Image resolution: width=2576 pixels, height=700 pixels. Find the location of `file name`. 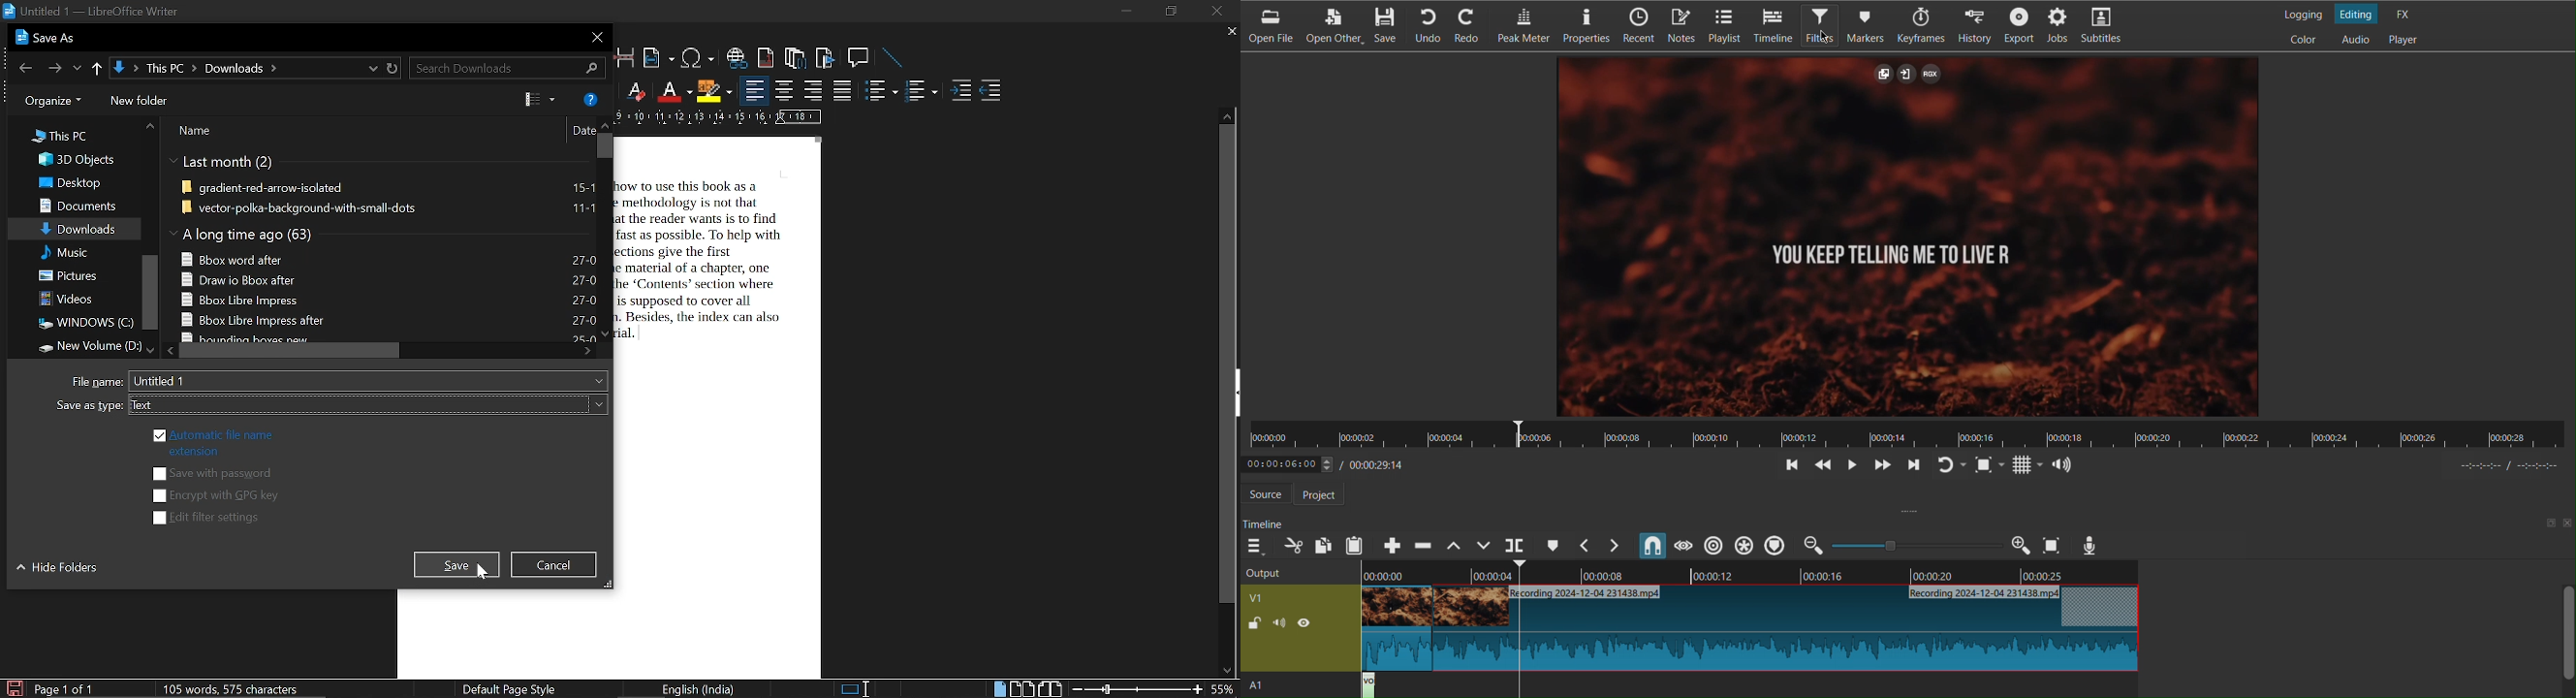

file name is located at coordinates (372, 380).